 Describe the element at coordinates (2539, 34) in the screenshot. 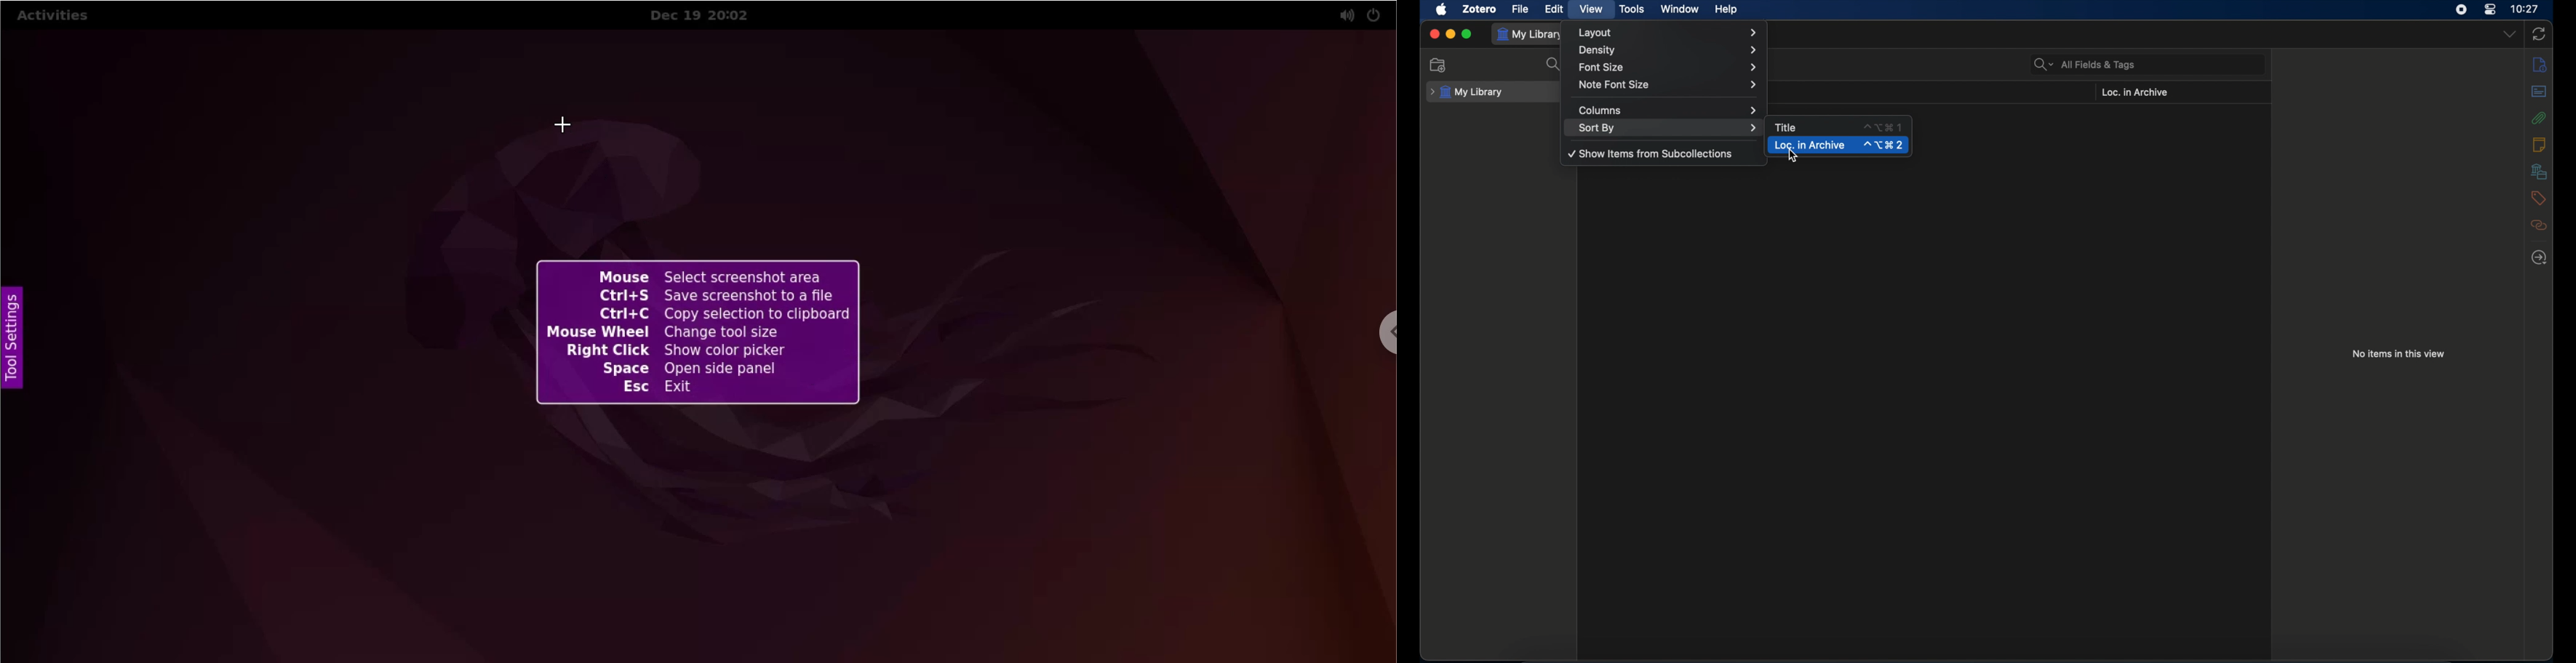

I see `sync` at that location.